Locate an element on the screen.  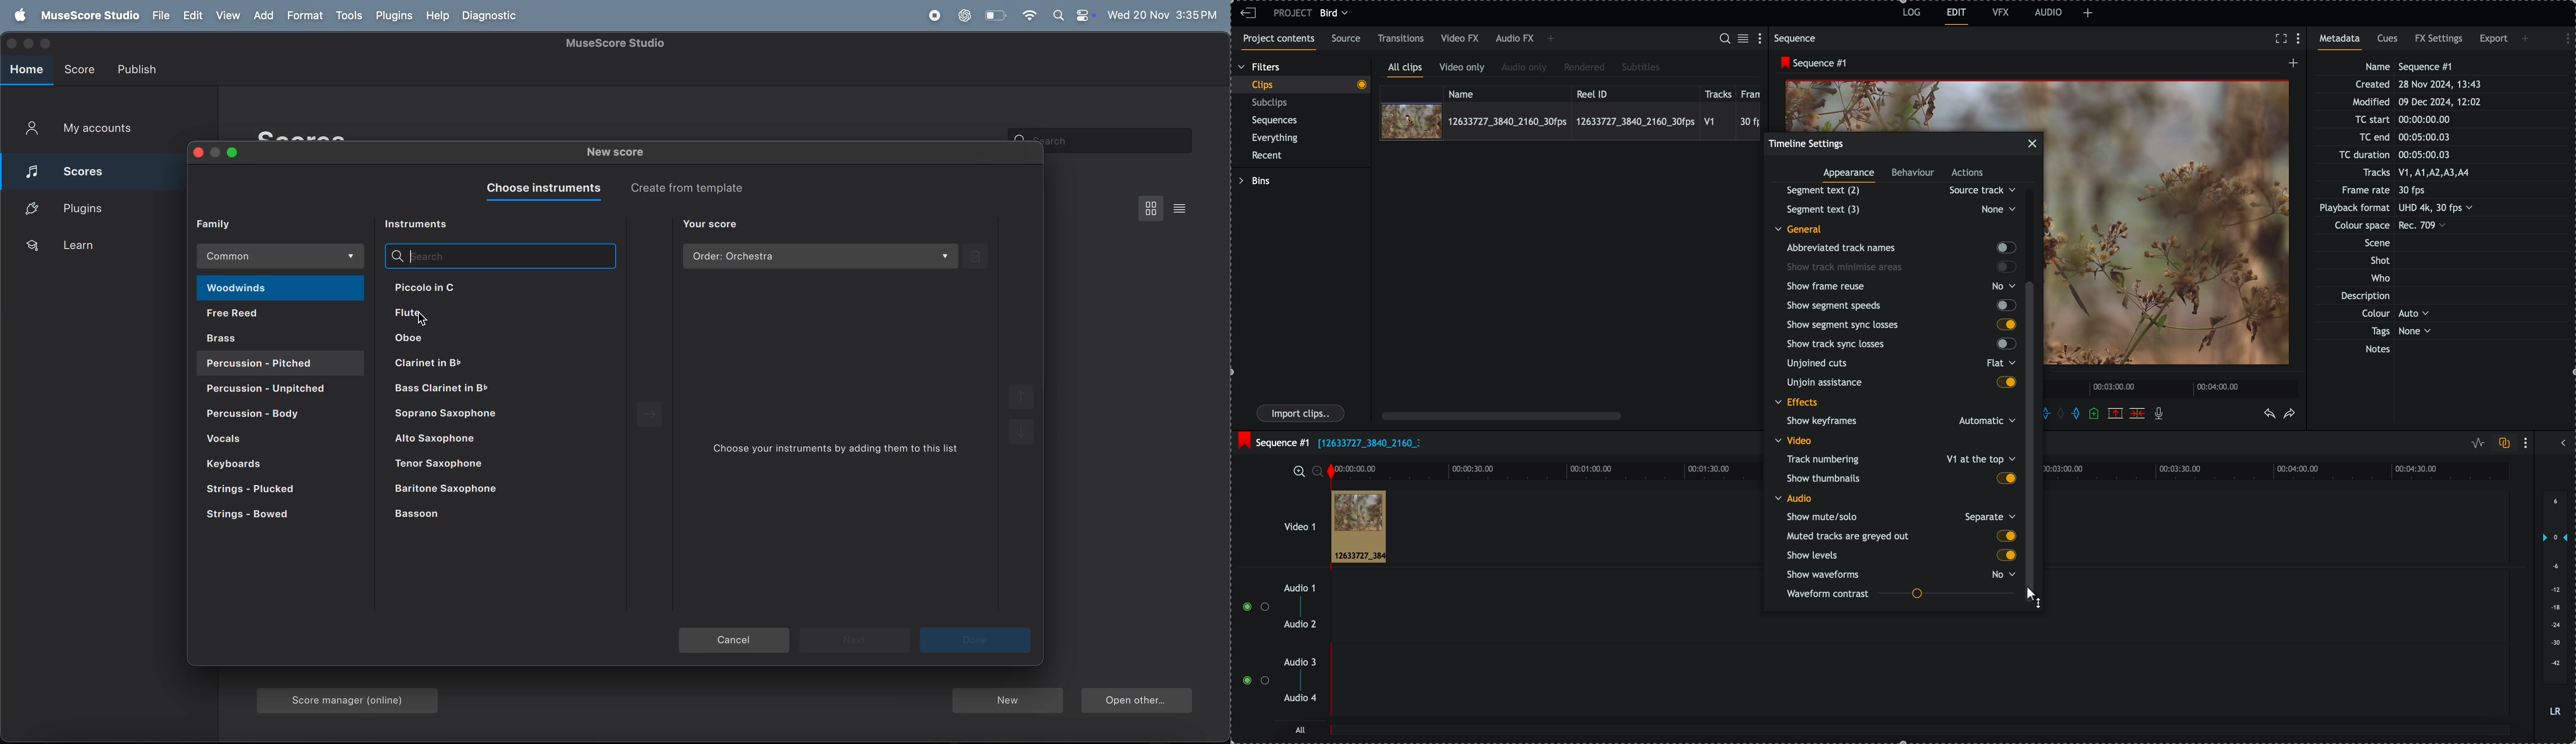
sequence #1 is located at coordinates (1273, 440).